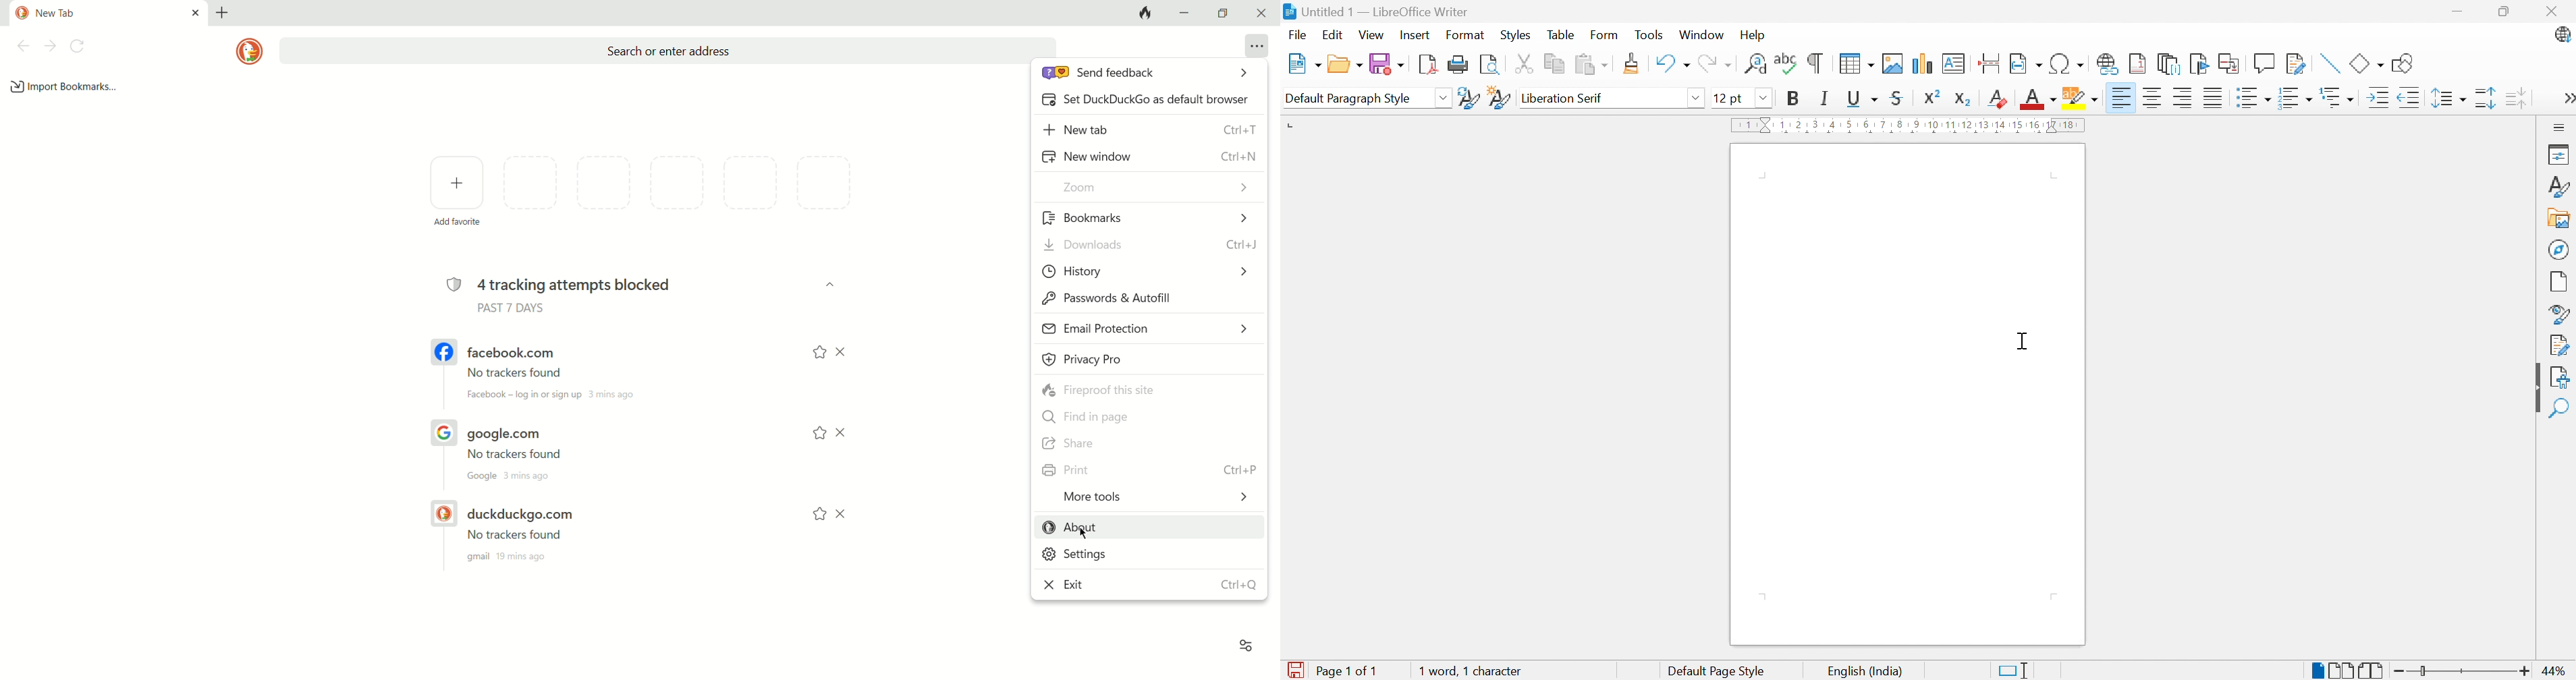 This screenshot has width=2576, height=700. Describe the element at coordinates (1527, 65) in the screenshot. I see `Cut` at that location.